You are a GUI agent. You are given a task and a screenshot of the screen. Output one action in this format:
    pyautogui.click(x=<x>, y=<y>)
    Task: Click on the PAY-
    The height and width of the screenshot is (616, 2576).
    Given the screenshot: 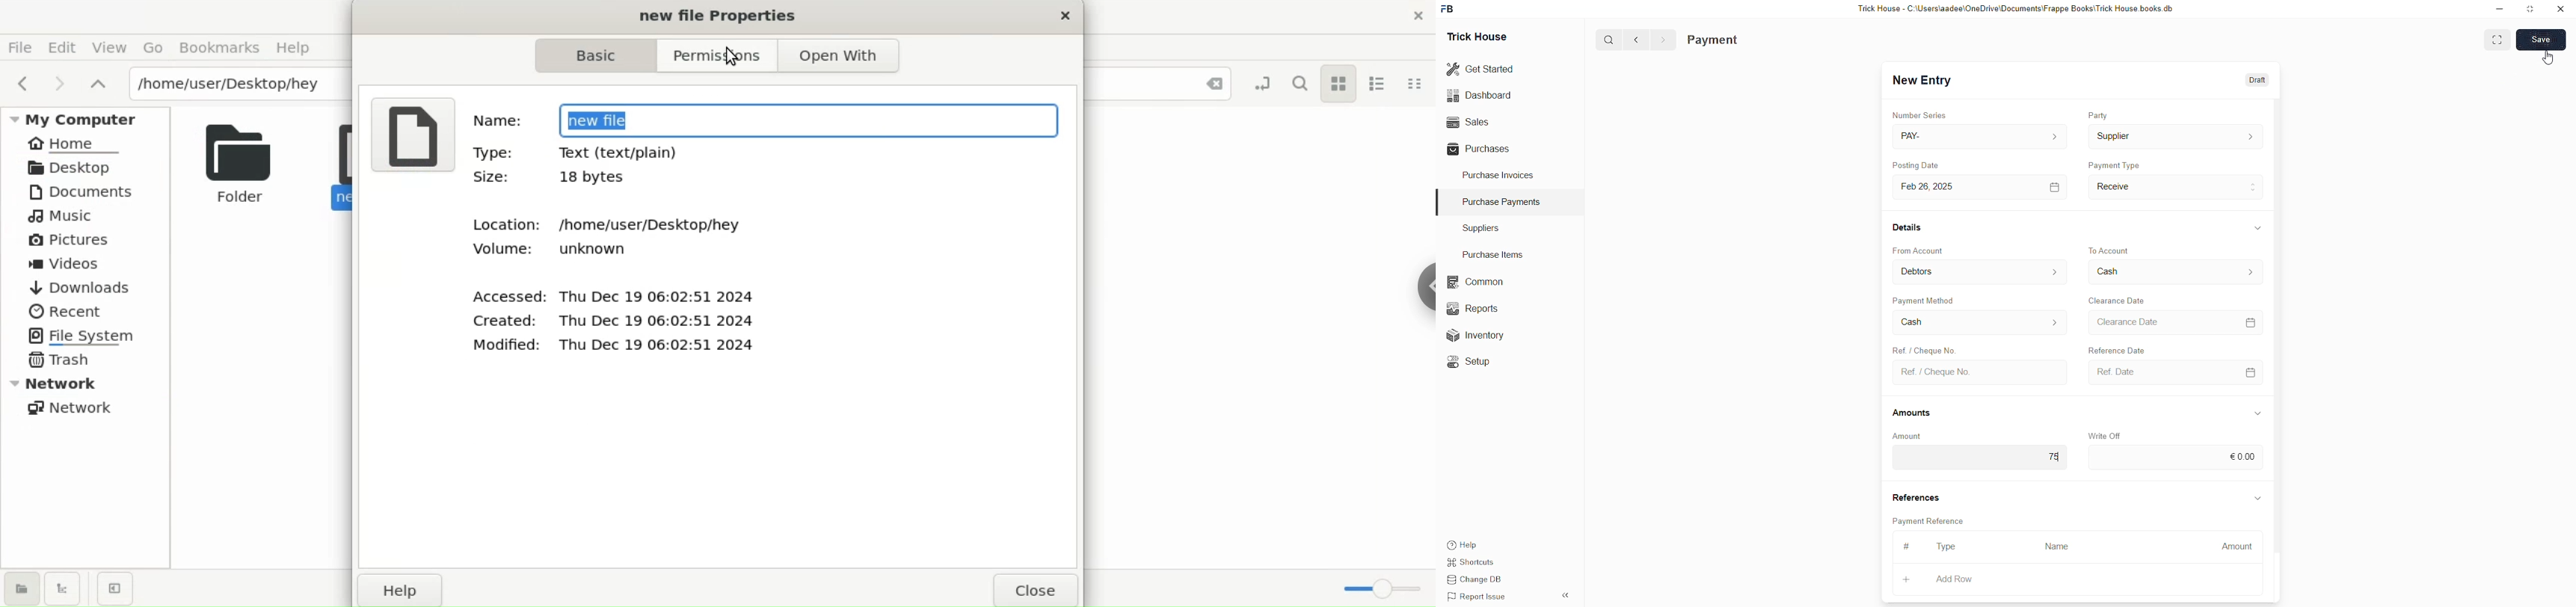 What is the action you would take?
    pyautogui.click(x=1979, y=135)
    